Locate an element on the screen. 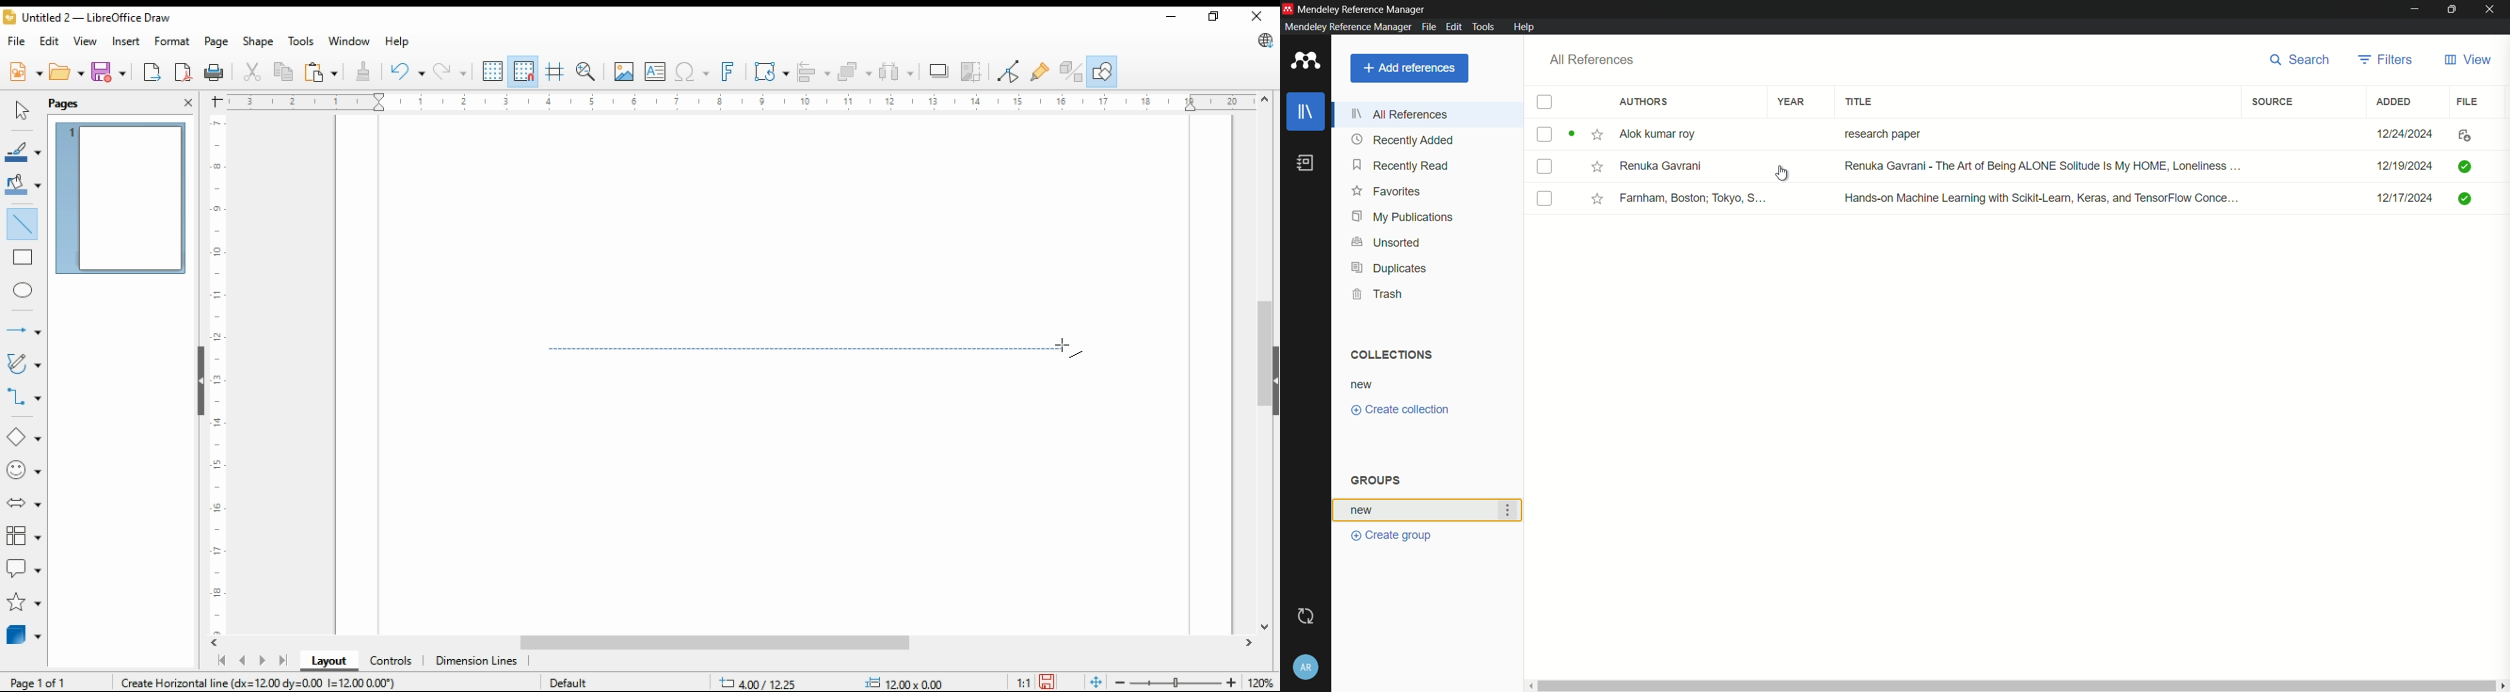 This screenshot has height=700, width=2520. favorites is located at coordinates (1387, 192).